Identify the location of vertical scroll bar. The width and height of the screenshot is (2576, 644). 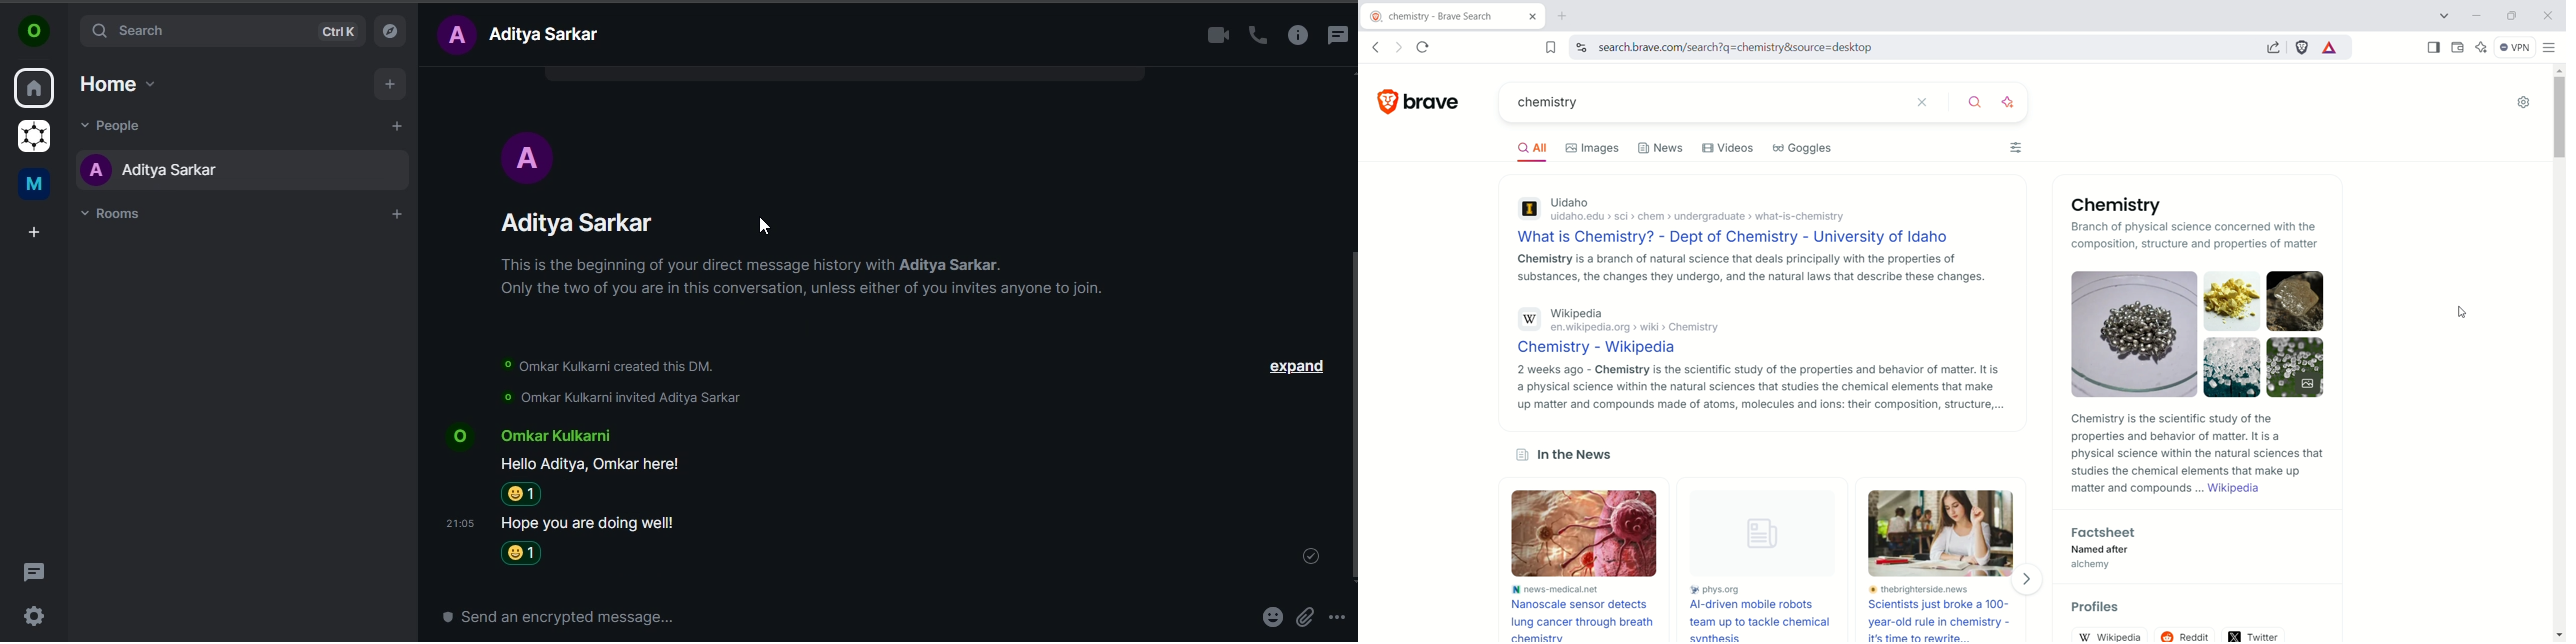
(2556, 351).